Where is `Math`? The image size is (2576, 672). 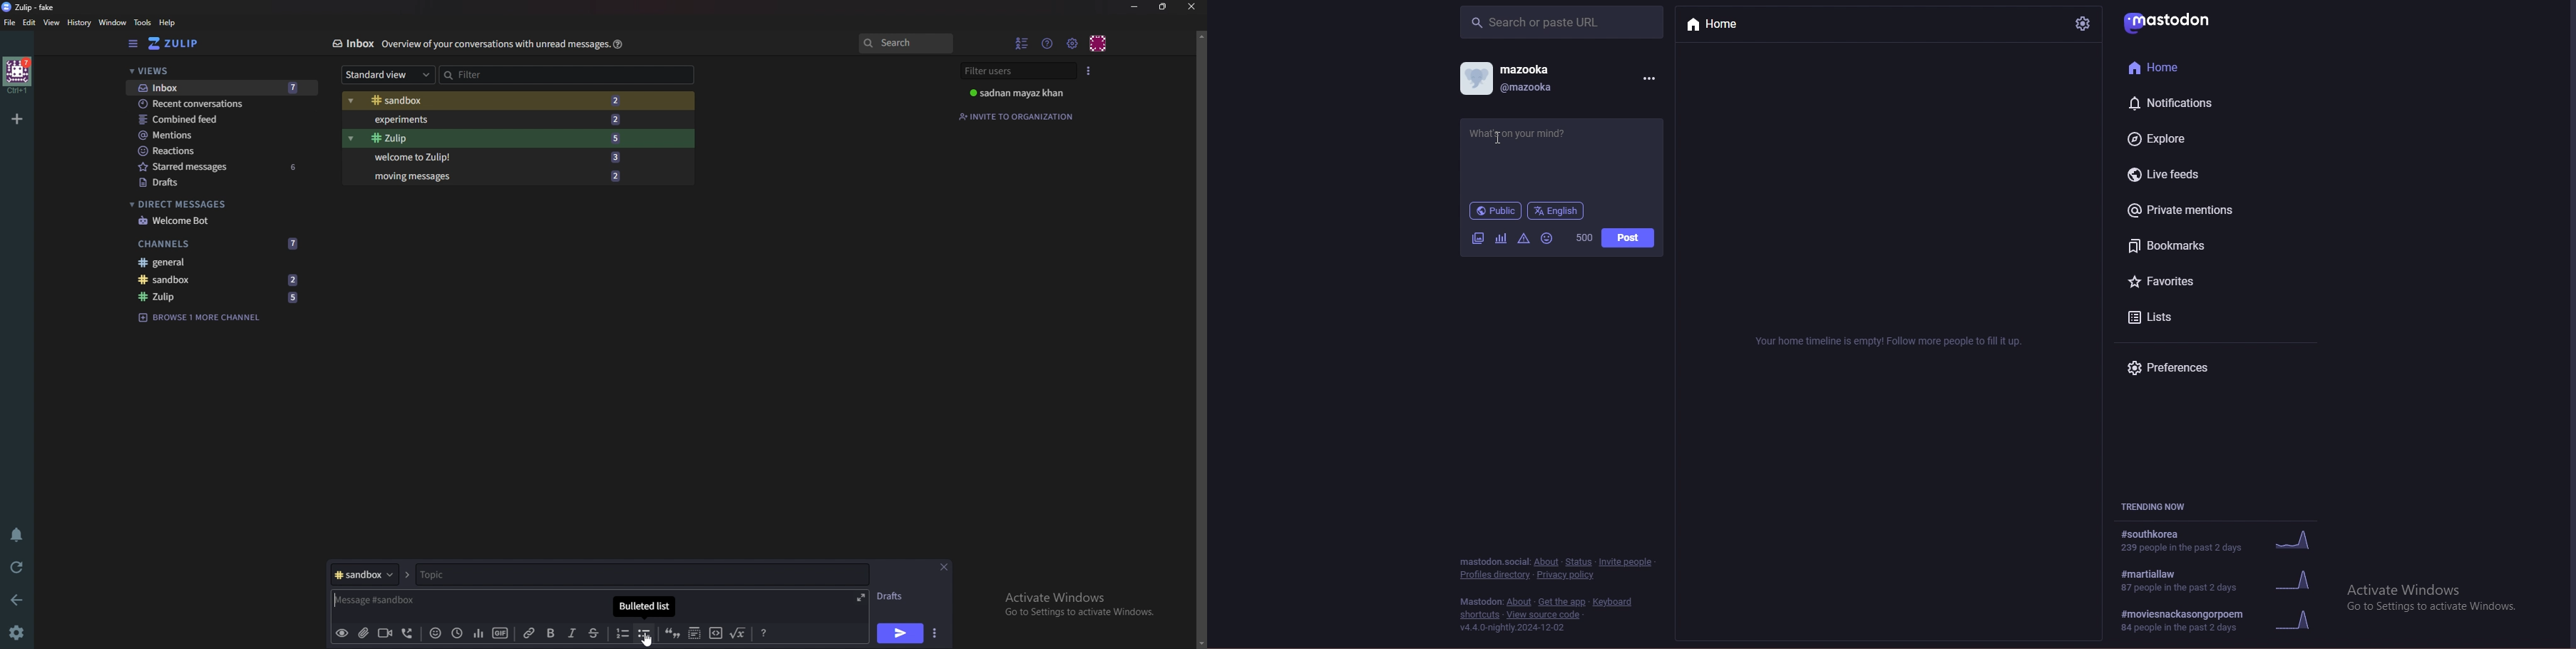
Math is located at coordinates (739, 631).